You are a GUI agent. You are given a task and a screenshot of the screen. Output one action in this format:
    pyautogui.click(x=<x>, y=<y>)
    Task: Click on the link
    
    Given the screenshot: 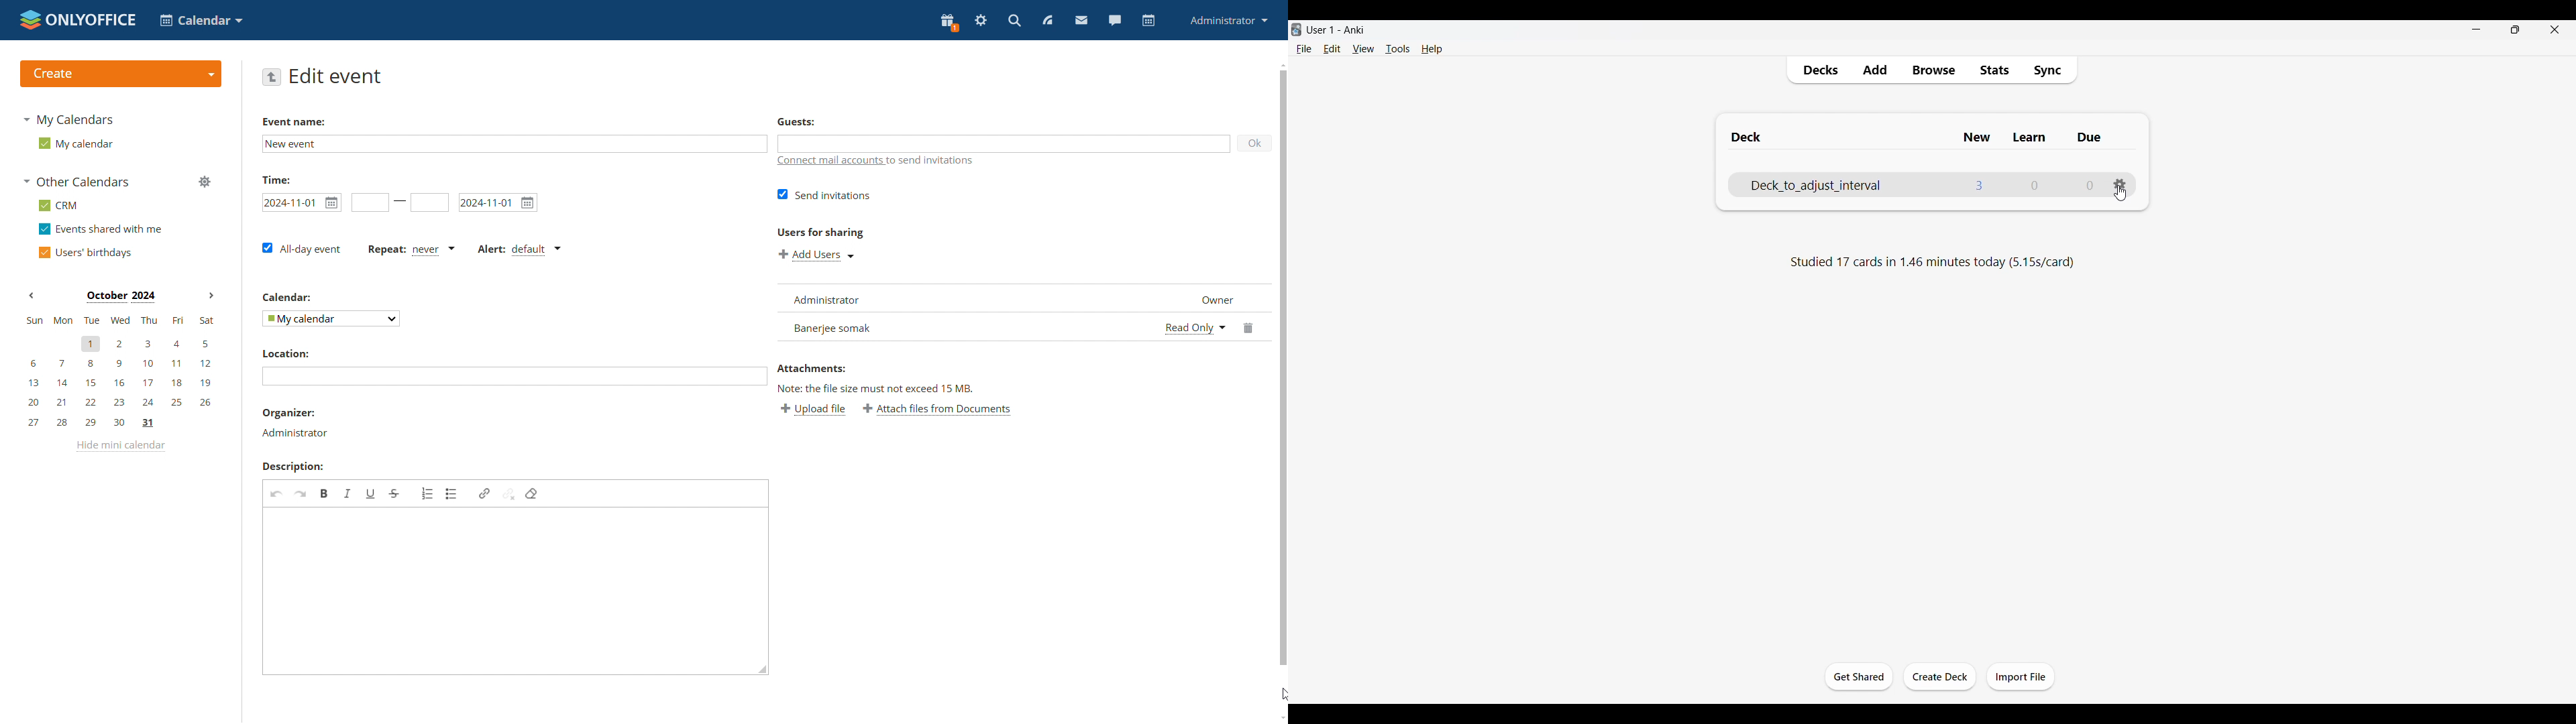 What is the action you would take?
    pyautogui.click(x=484, y=495)
    